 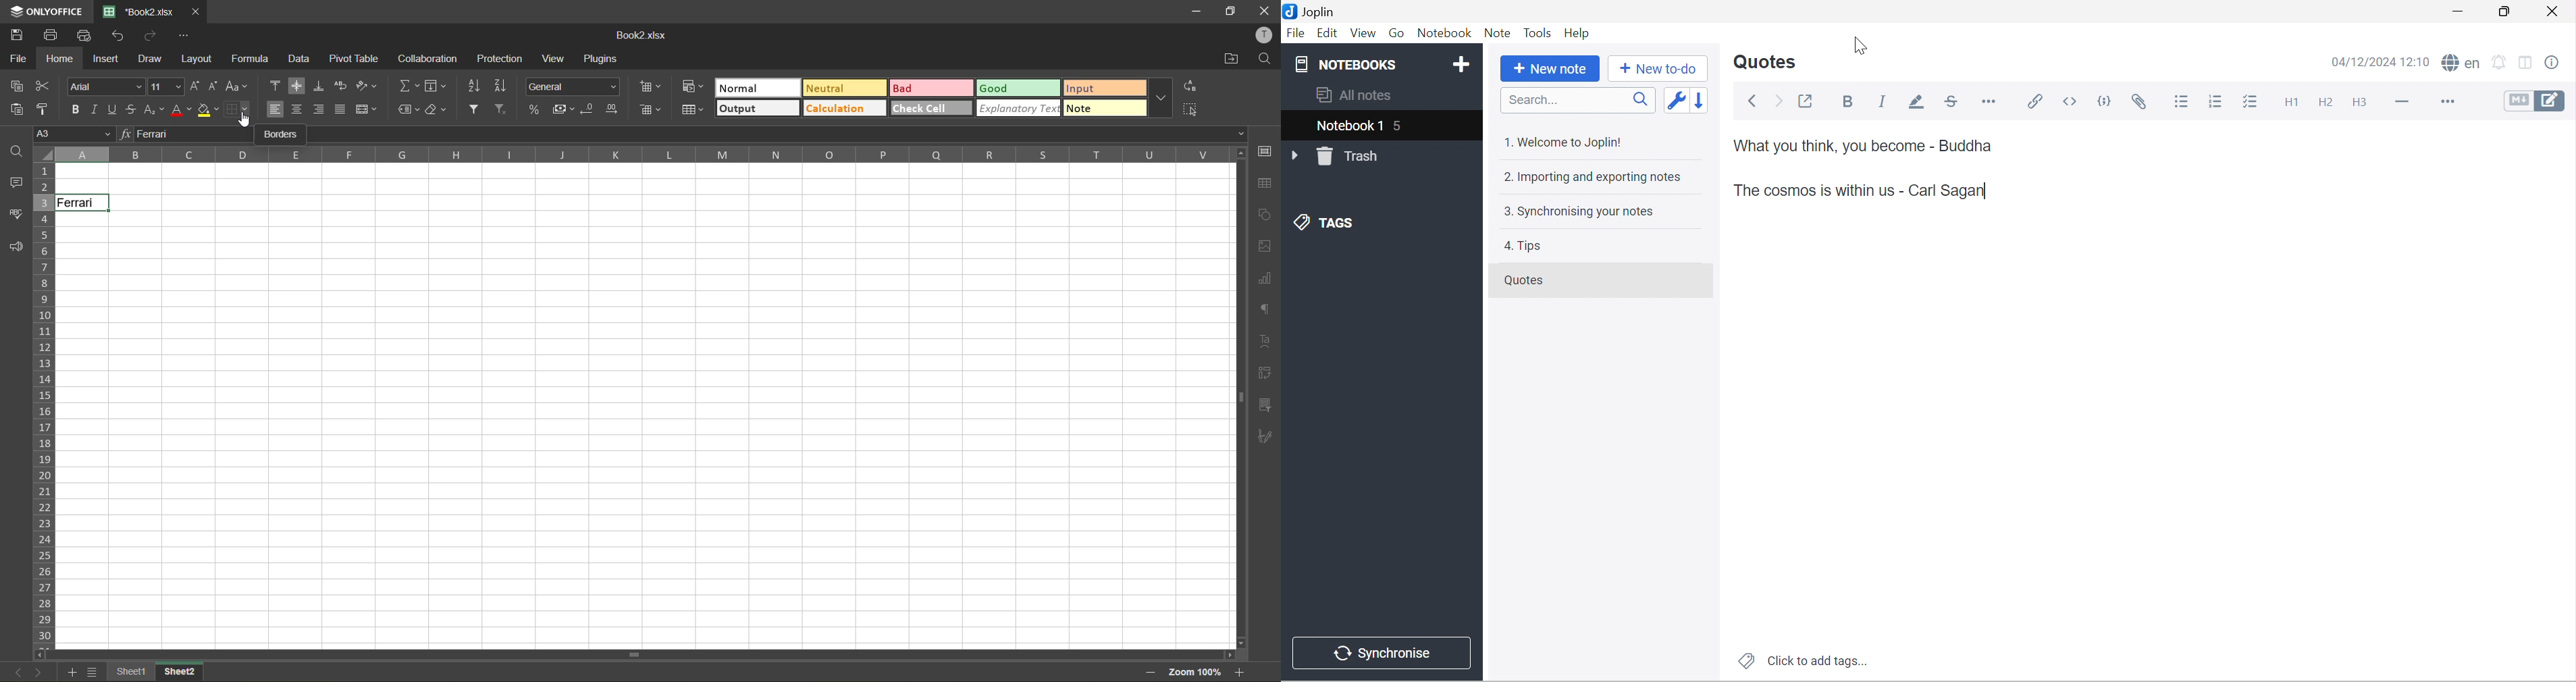 What do you see at coordinates (2446, 102) in the screenshot?
I see `More` at bounding box center [2446, 102].